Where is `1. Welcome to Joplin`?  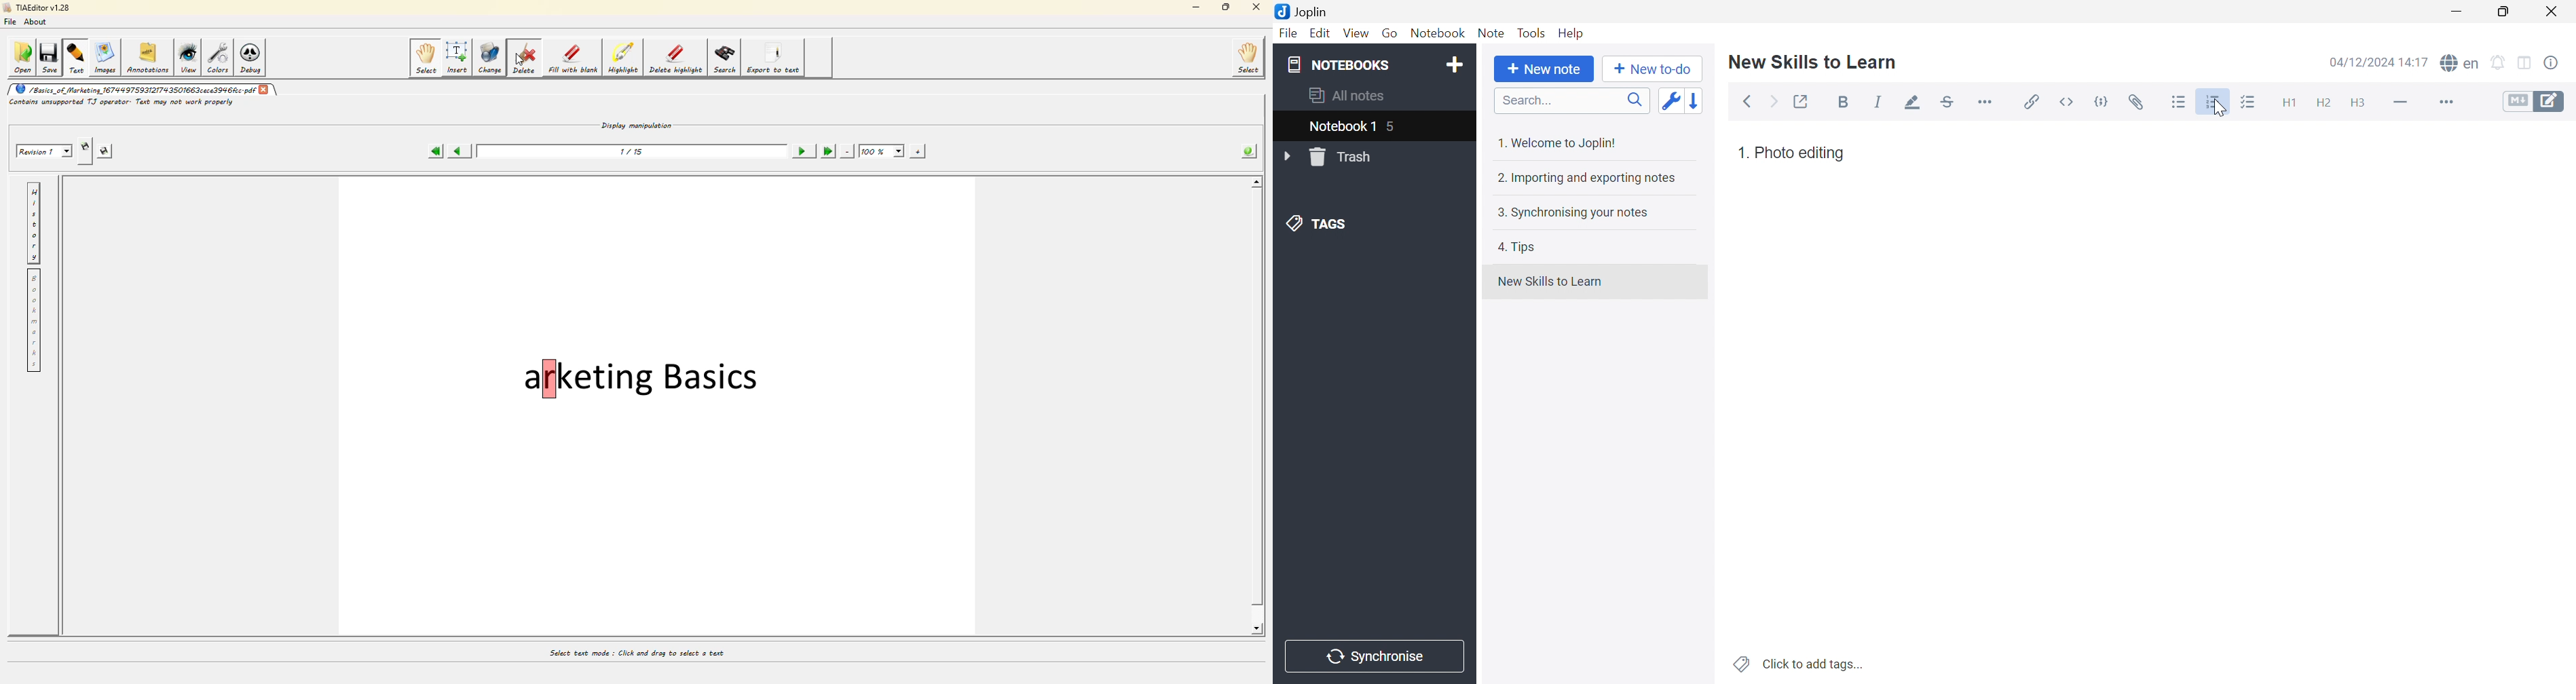 1. Welcome to Joplin is located at coordinates (1556, 142).